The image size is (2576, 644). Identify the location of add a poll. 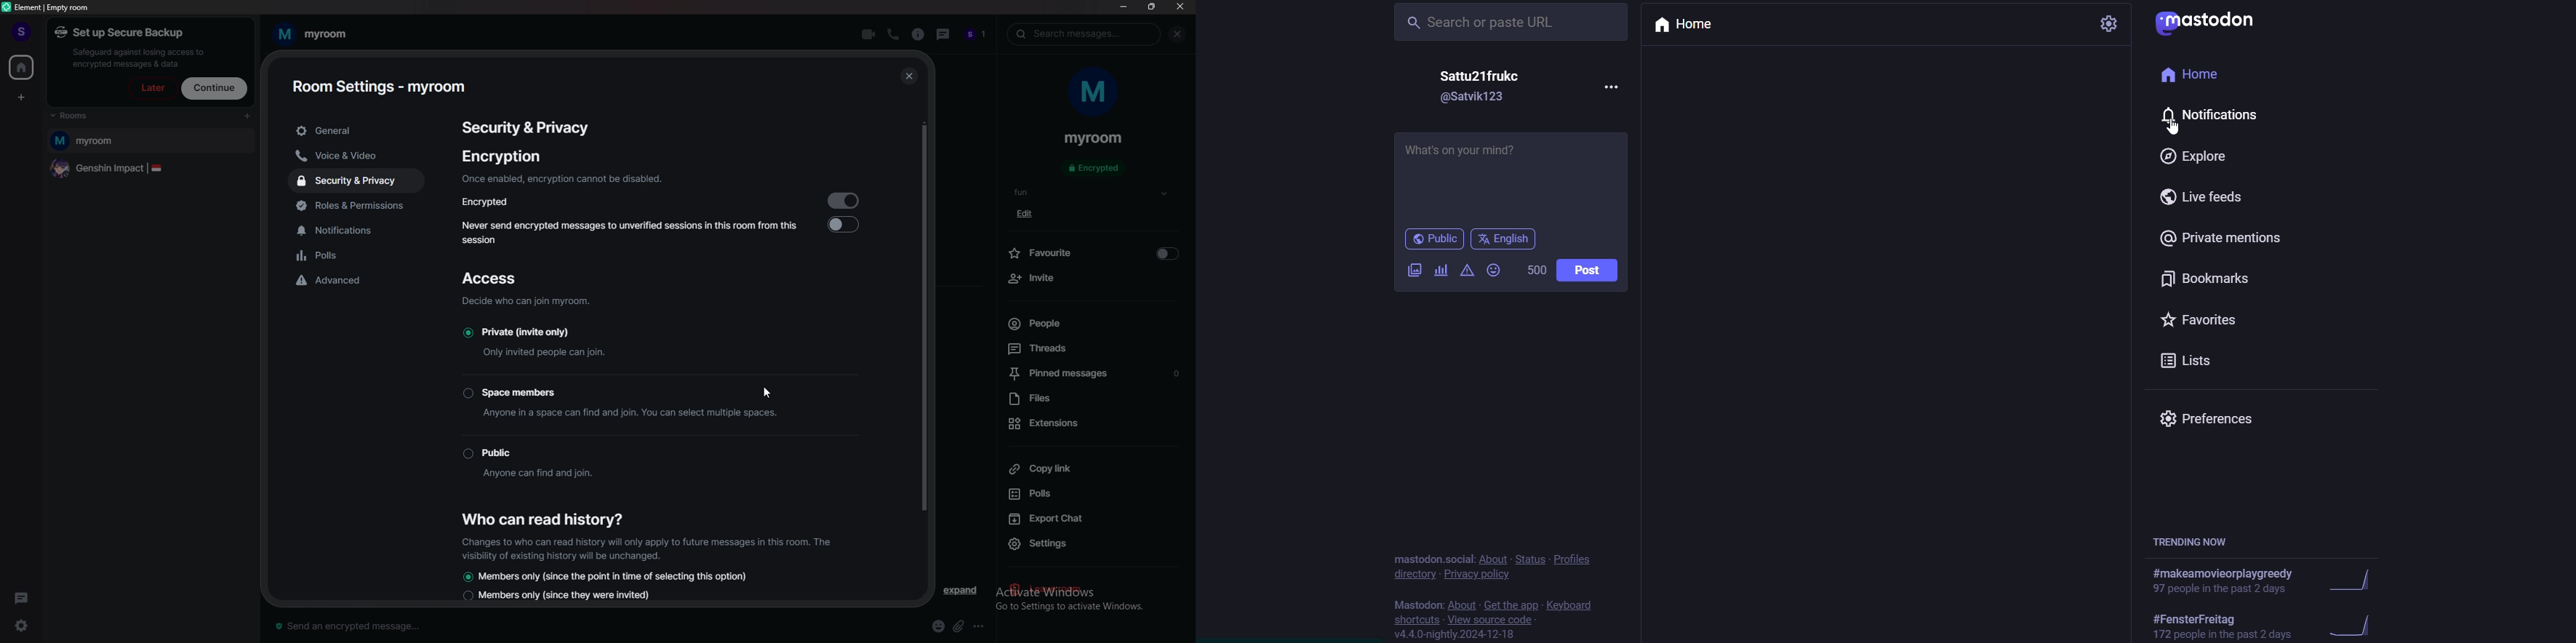
(1443, 271).